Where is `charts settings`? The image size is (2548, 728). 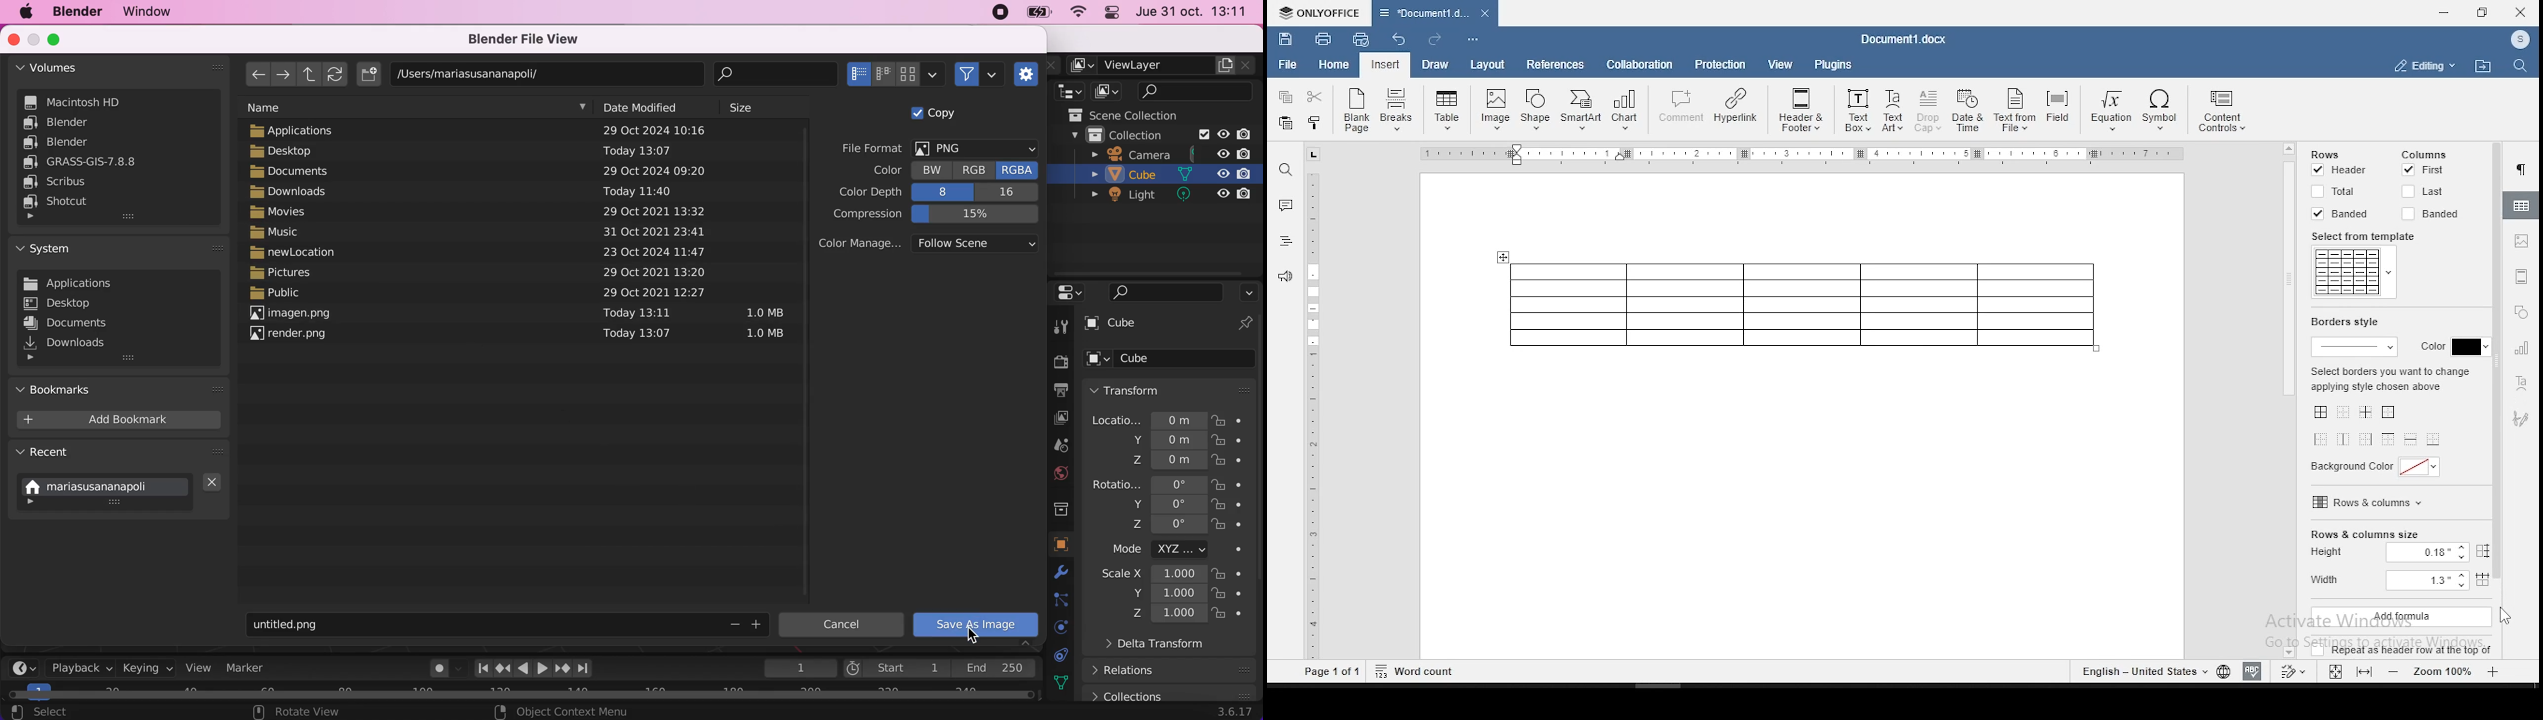
charts settings is located at coordinates (2523, 348).